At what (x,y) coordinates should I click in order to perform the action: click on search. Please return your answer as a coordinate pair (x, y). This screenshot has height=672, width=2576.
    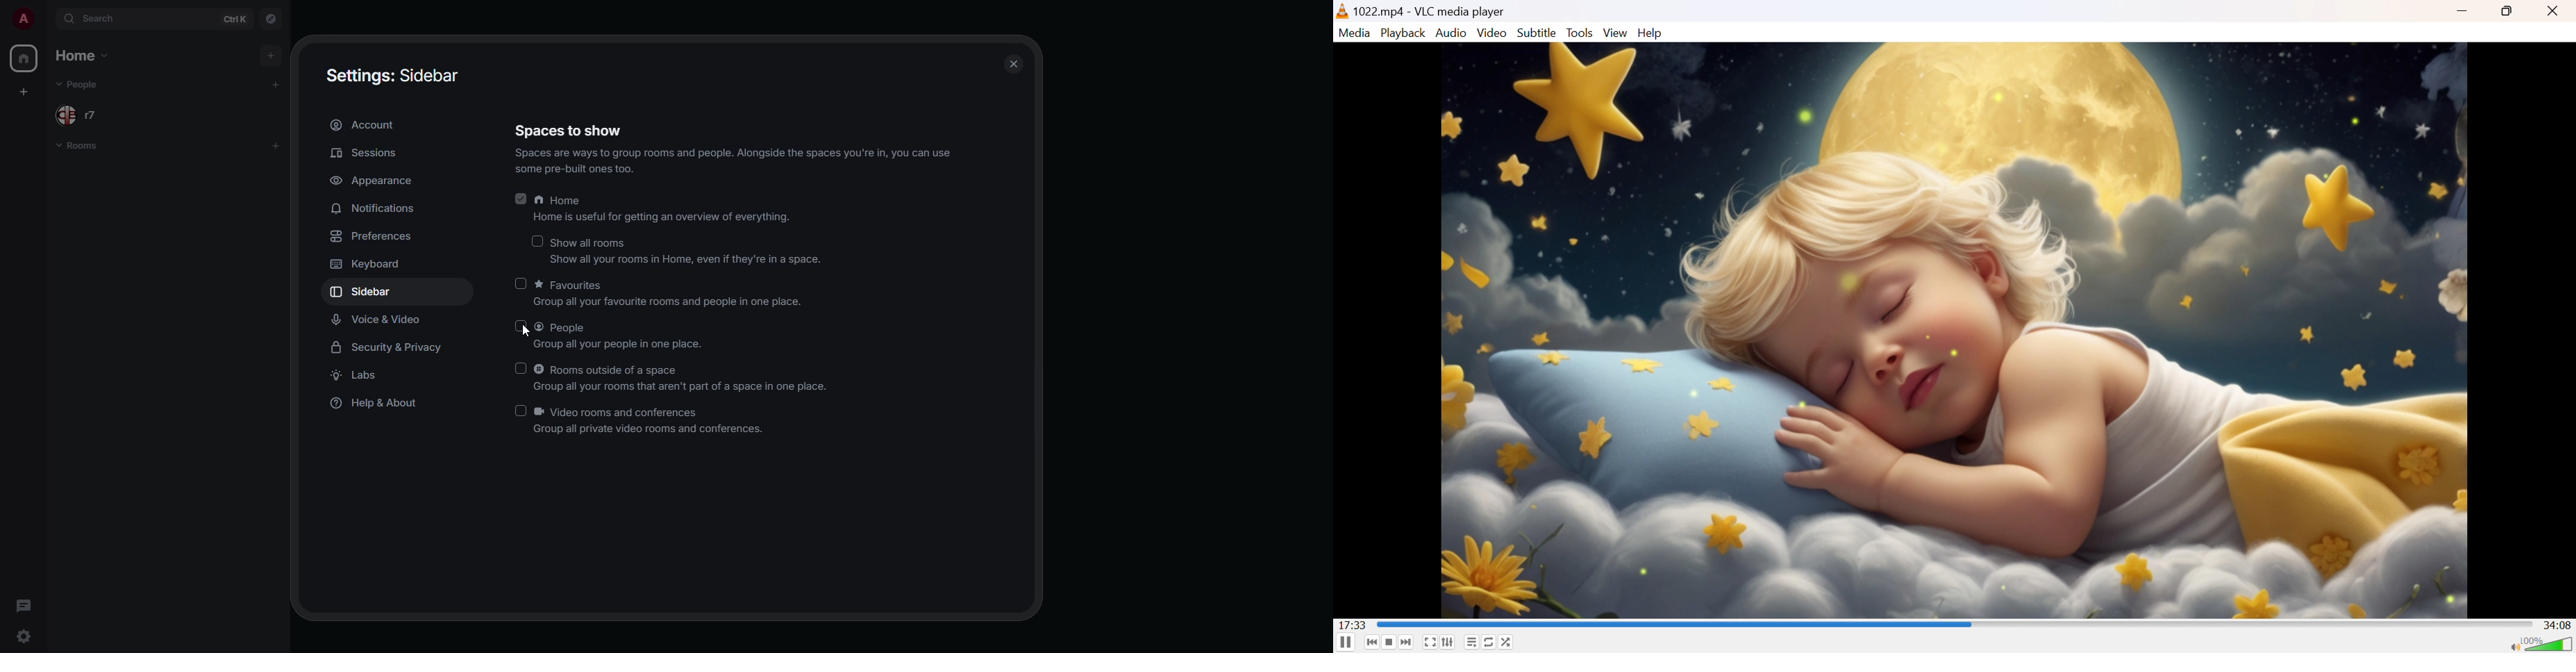
    Looking at the image, I should click on (102, 21).